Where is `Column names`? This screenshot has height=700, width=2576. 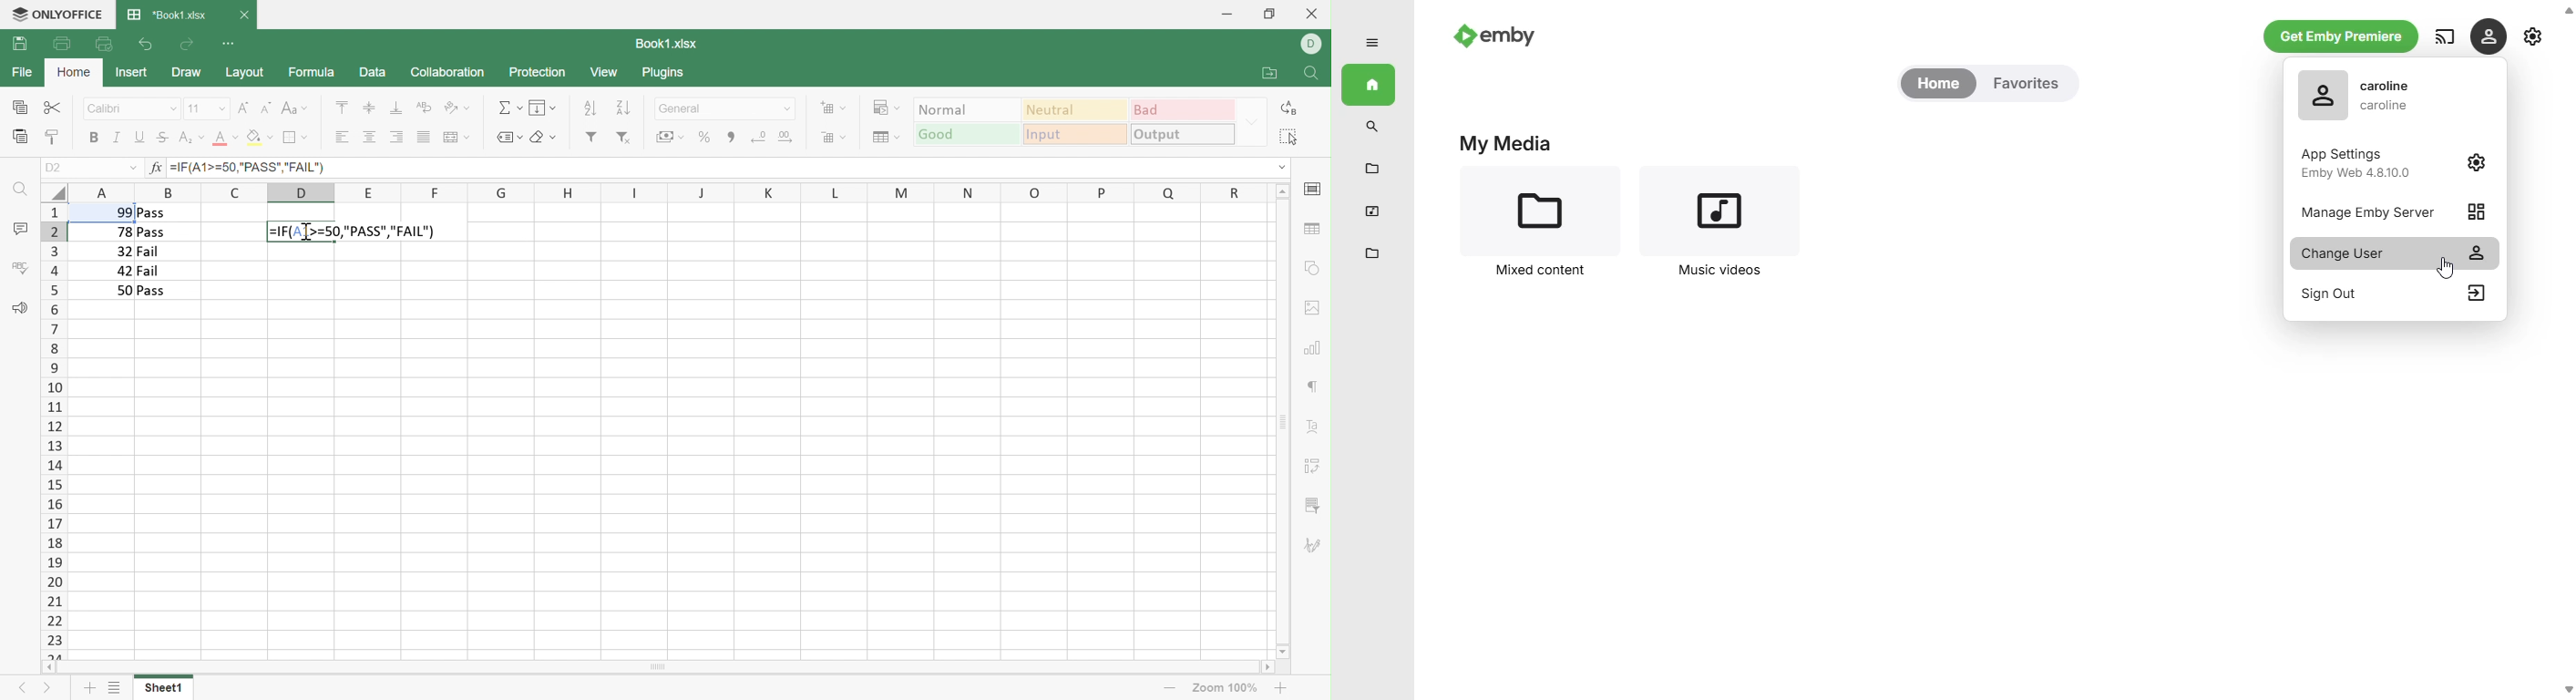 Column names is located at coordinates (670, 192).